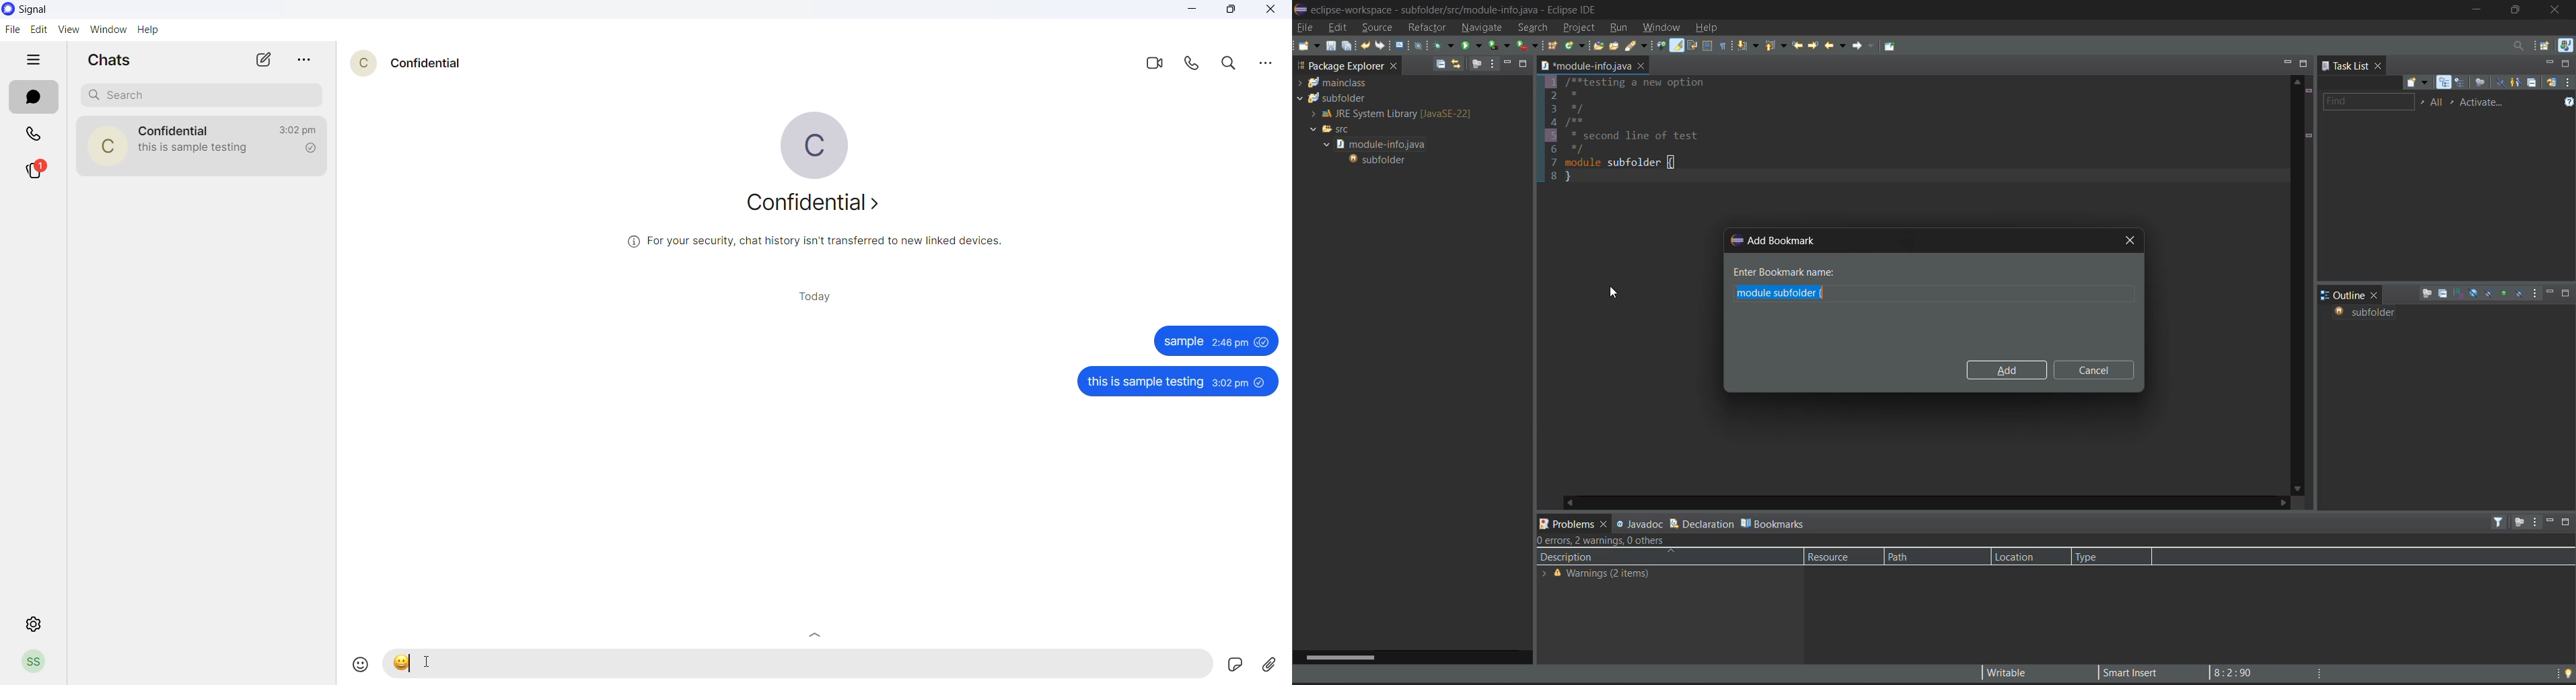  Describe the element at coordinates (1229, 342) in the screenshot. I see `2:46 pm` at that location.